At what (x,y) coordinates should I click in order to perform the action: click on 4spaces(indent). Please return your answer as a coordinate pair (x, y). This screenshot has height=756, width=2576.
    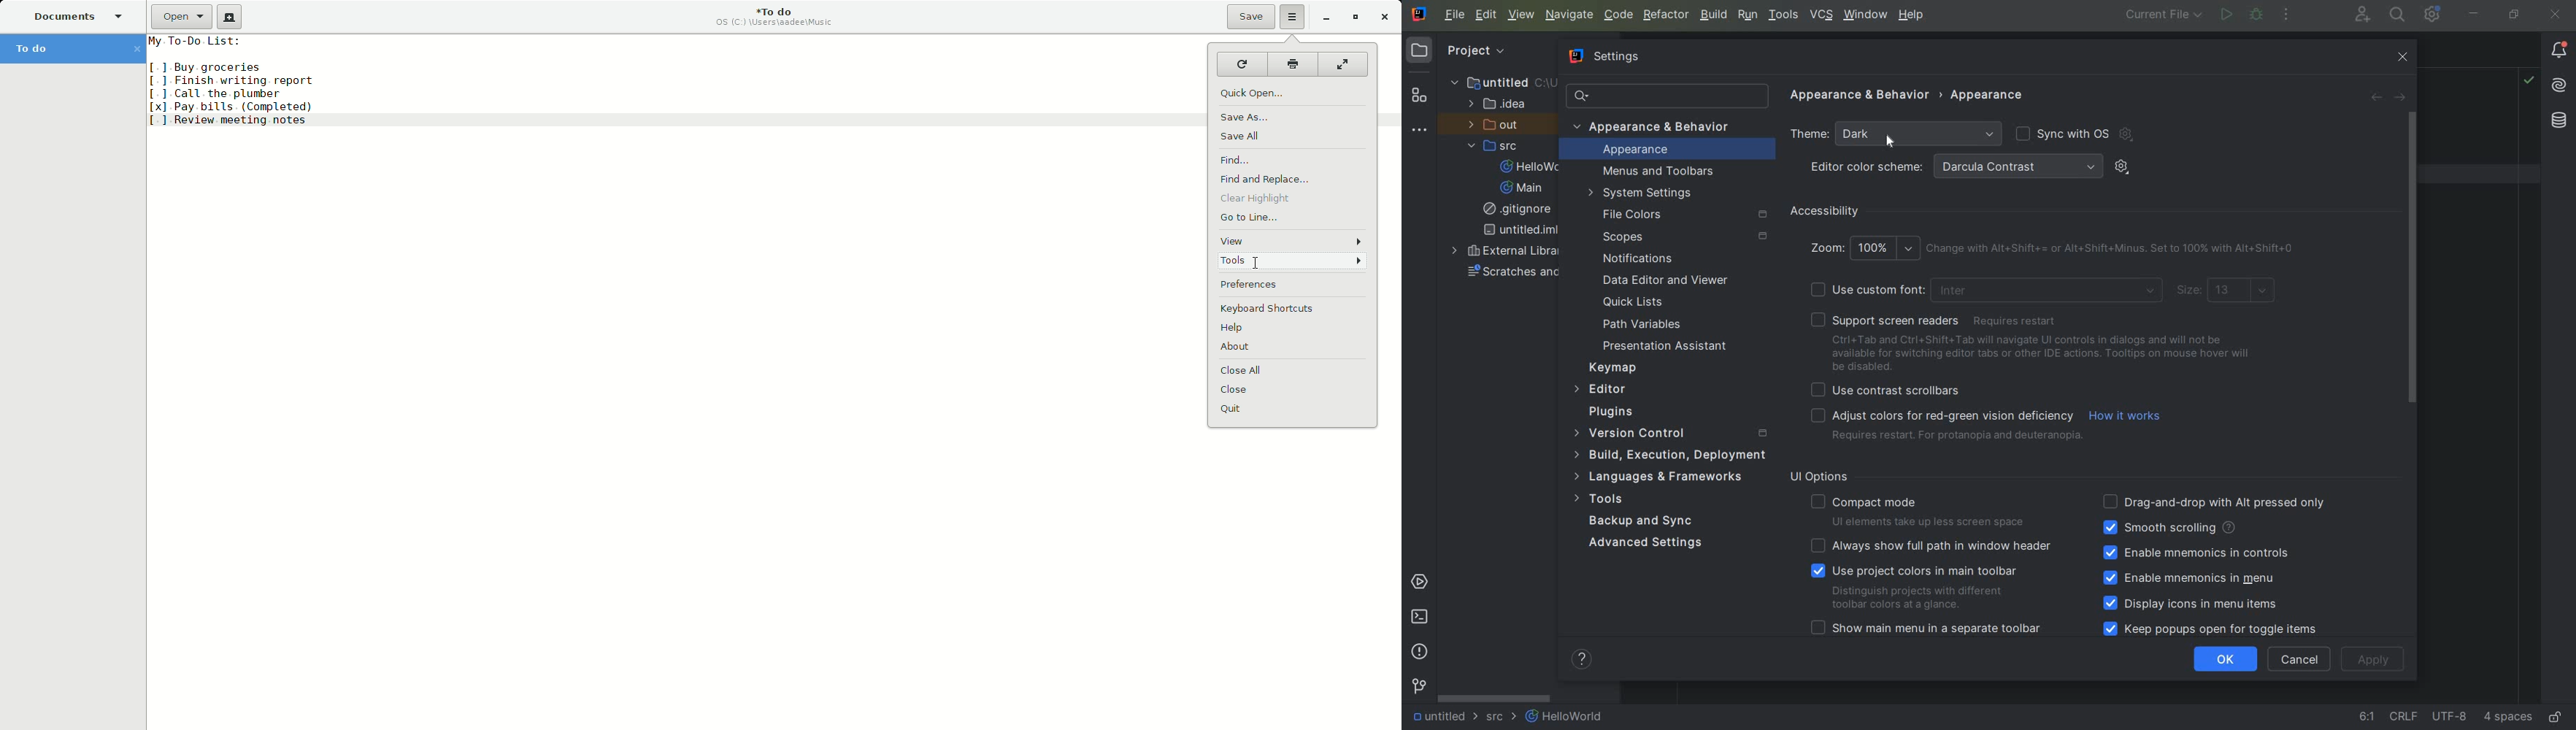
    Looking at the image, I should click on (2510, 719).